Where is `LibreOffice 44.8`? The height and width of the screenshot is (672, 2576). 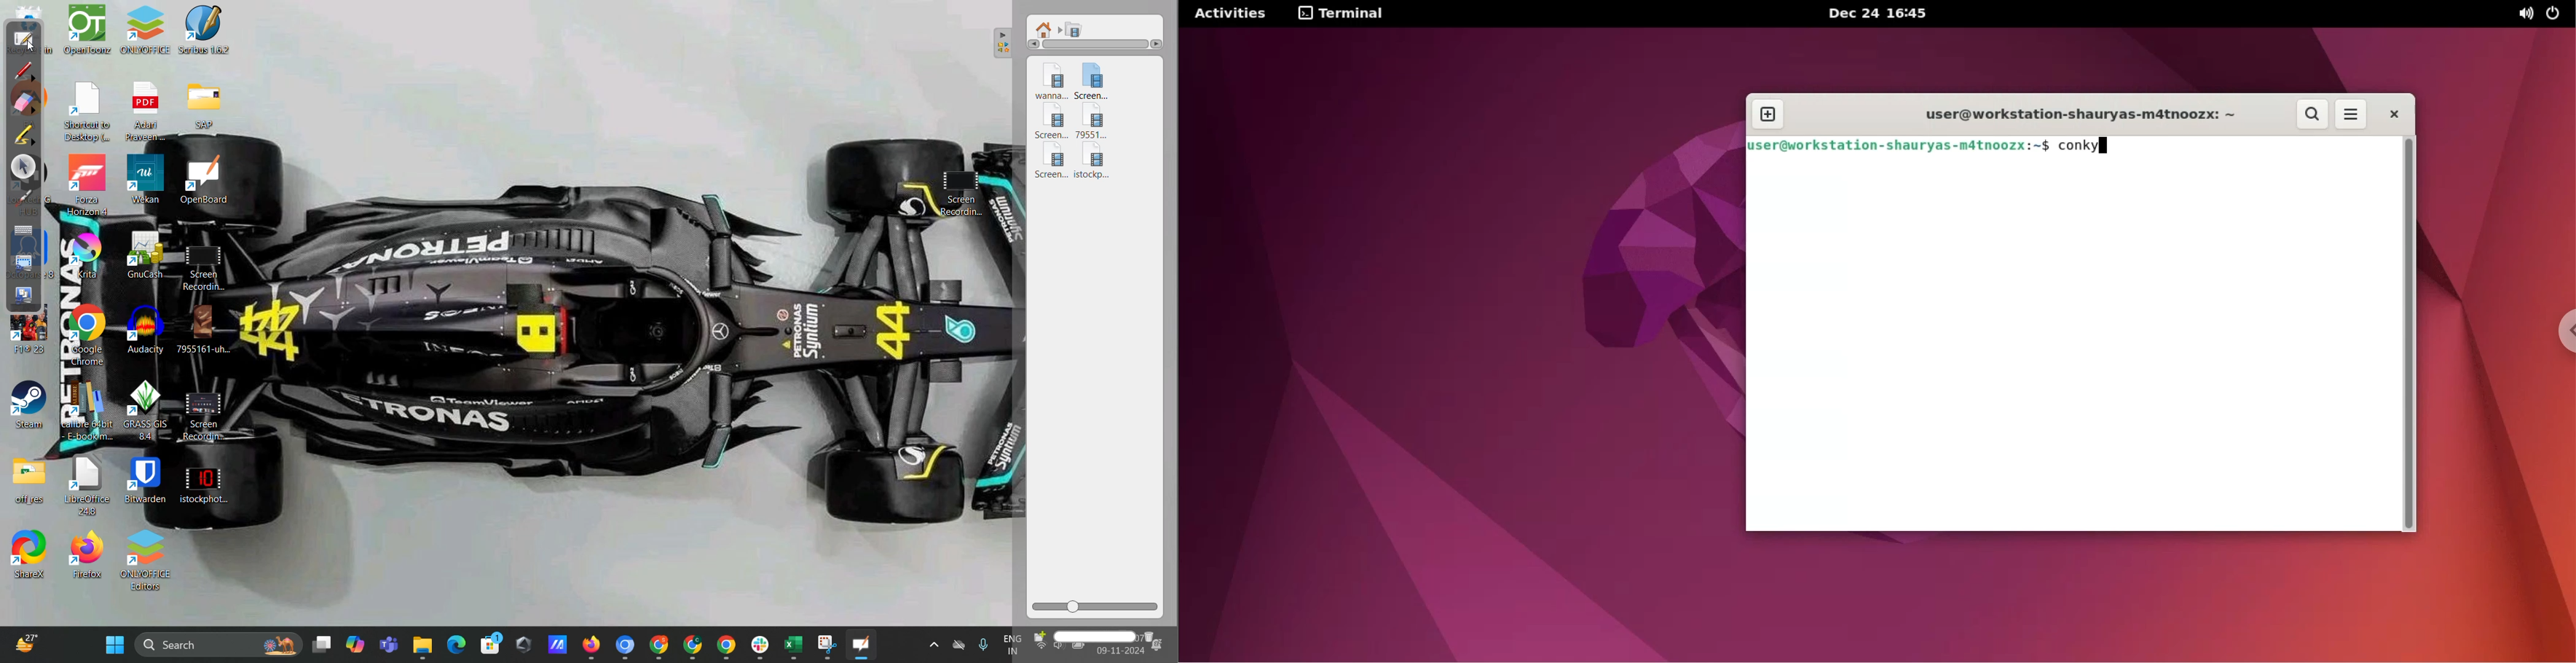
LibreOffice 44.8 is located at coordinates (92, 489).